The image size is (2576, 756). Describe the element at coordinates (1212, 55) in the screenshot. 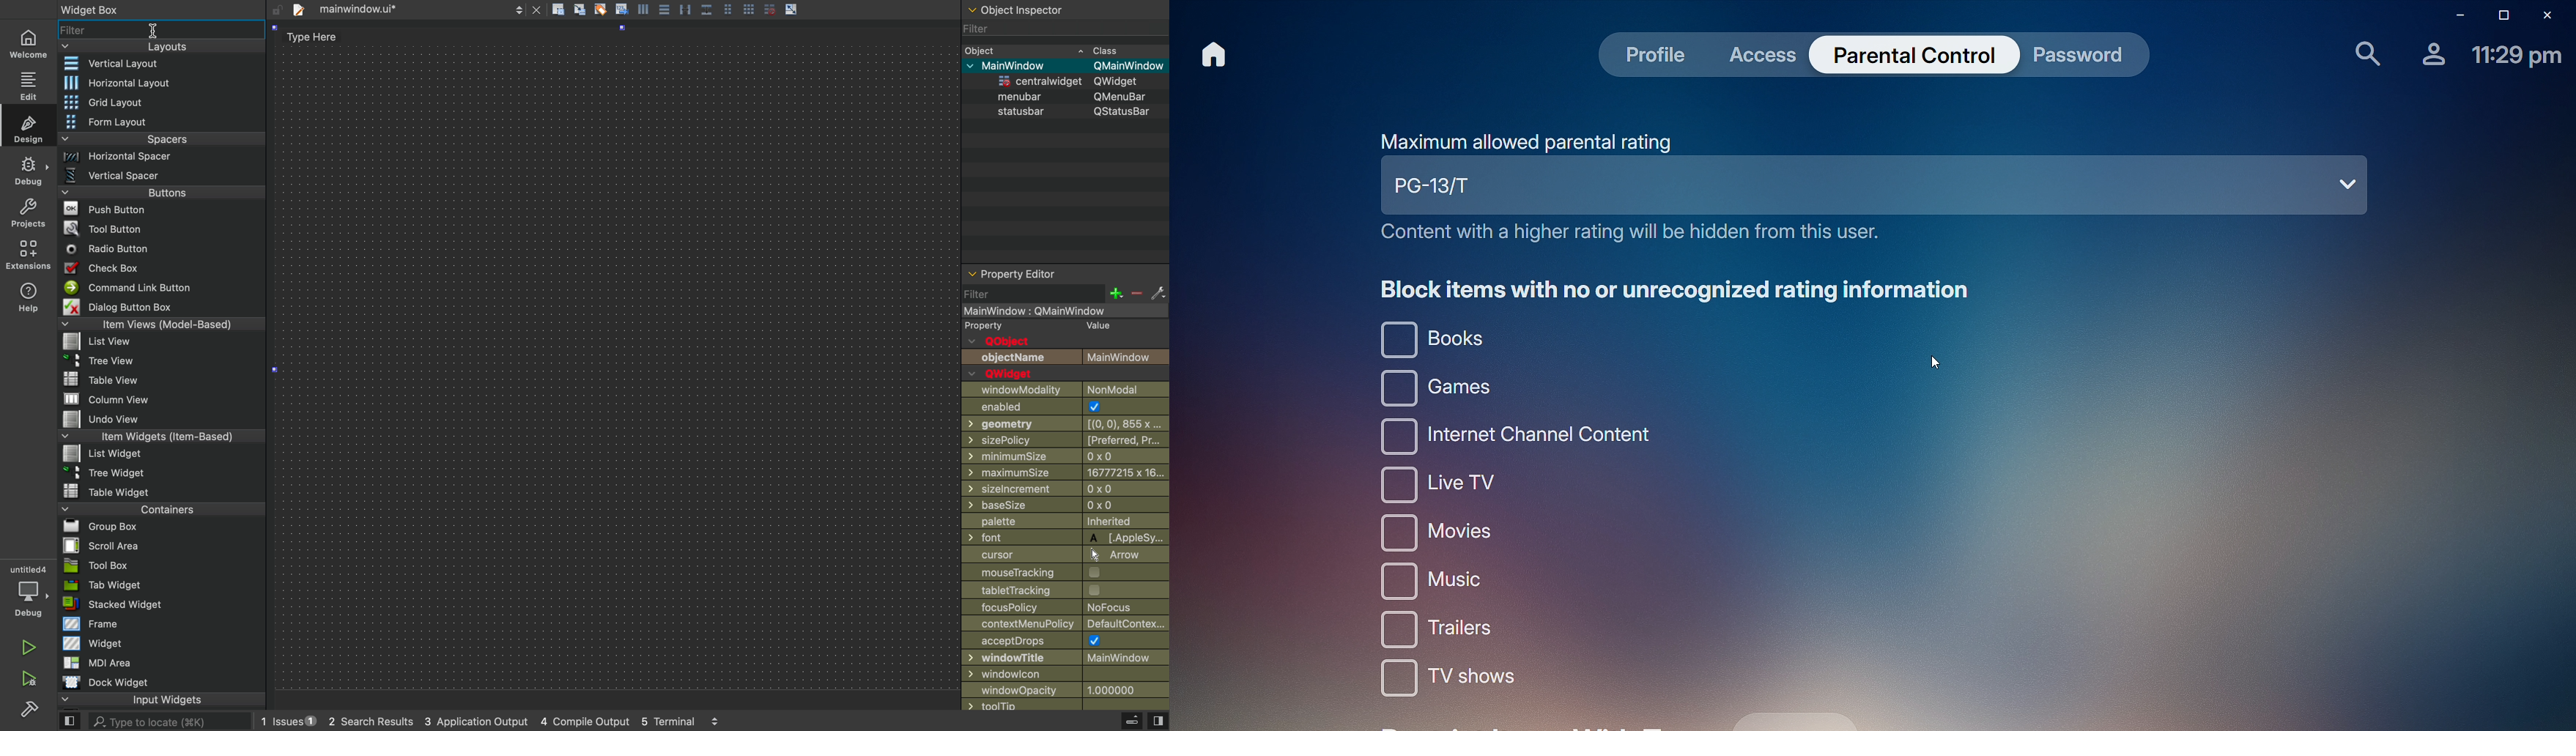

I see `Home` at that location.